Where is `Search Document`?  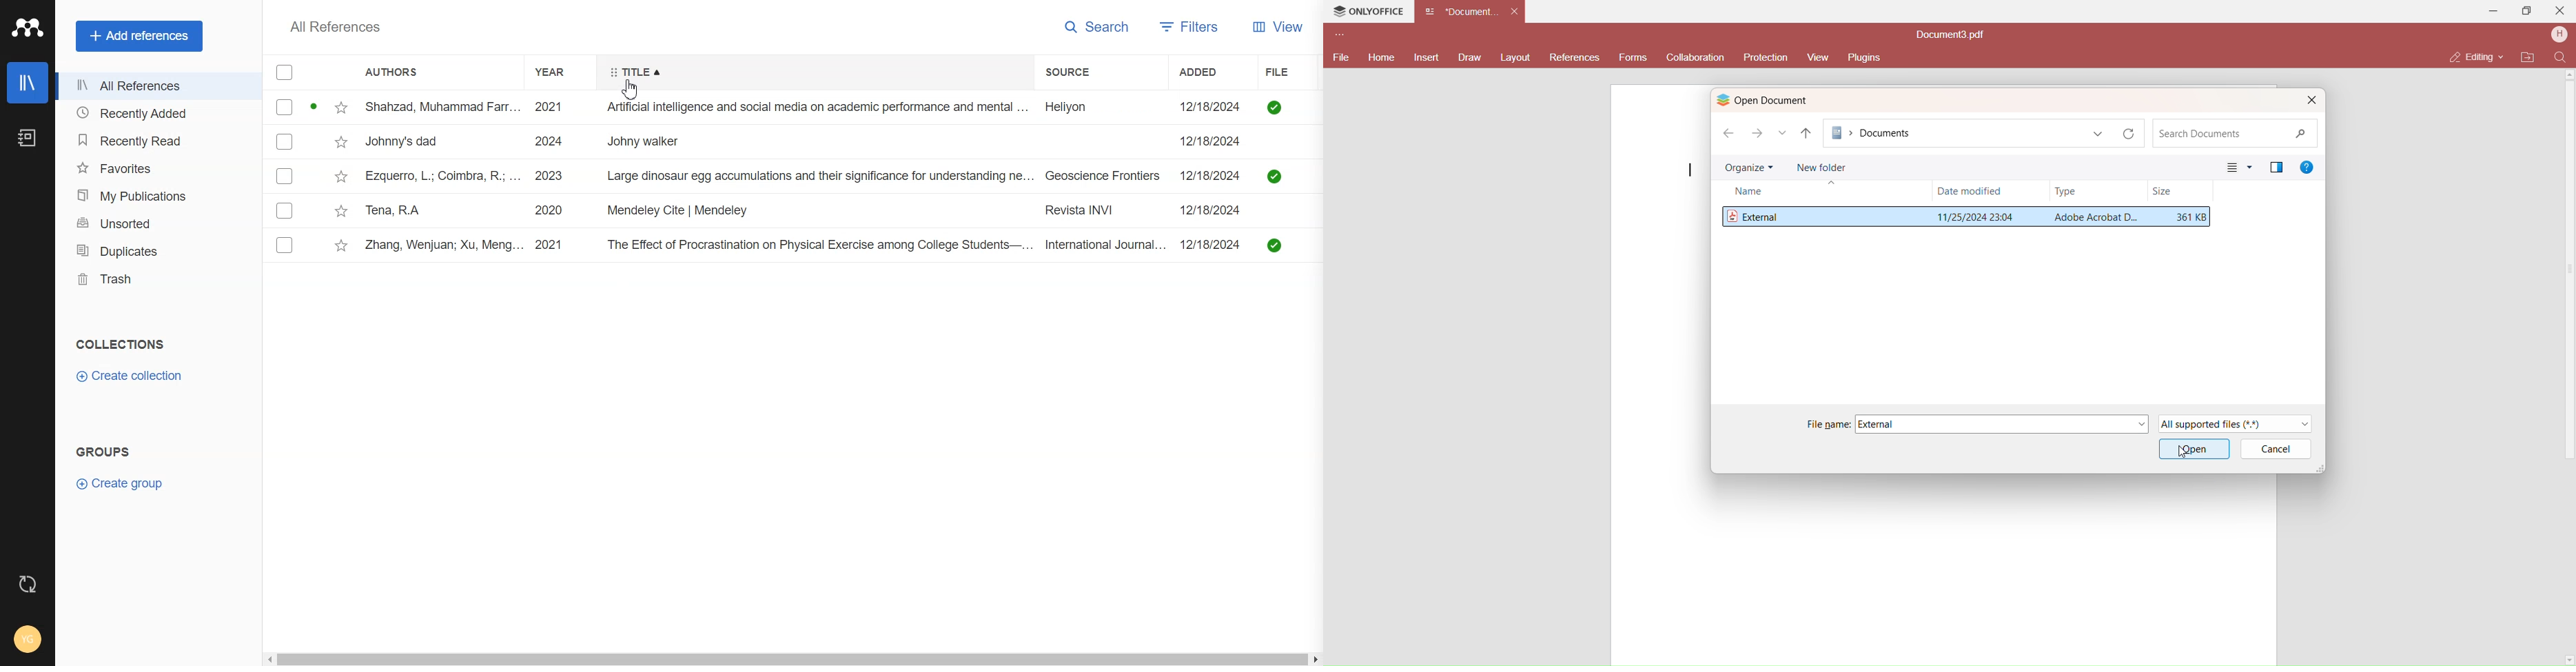
Search Document is located at coordinates (2232, 134).